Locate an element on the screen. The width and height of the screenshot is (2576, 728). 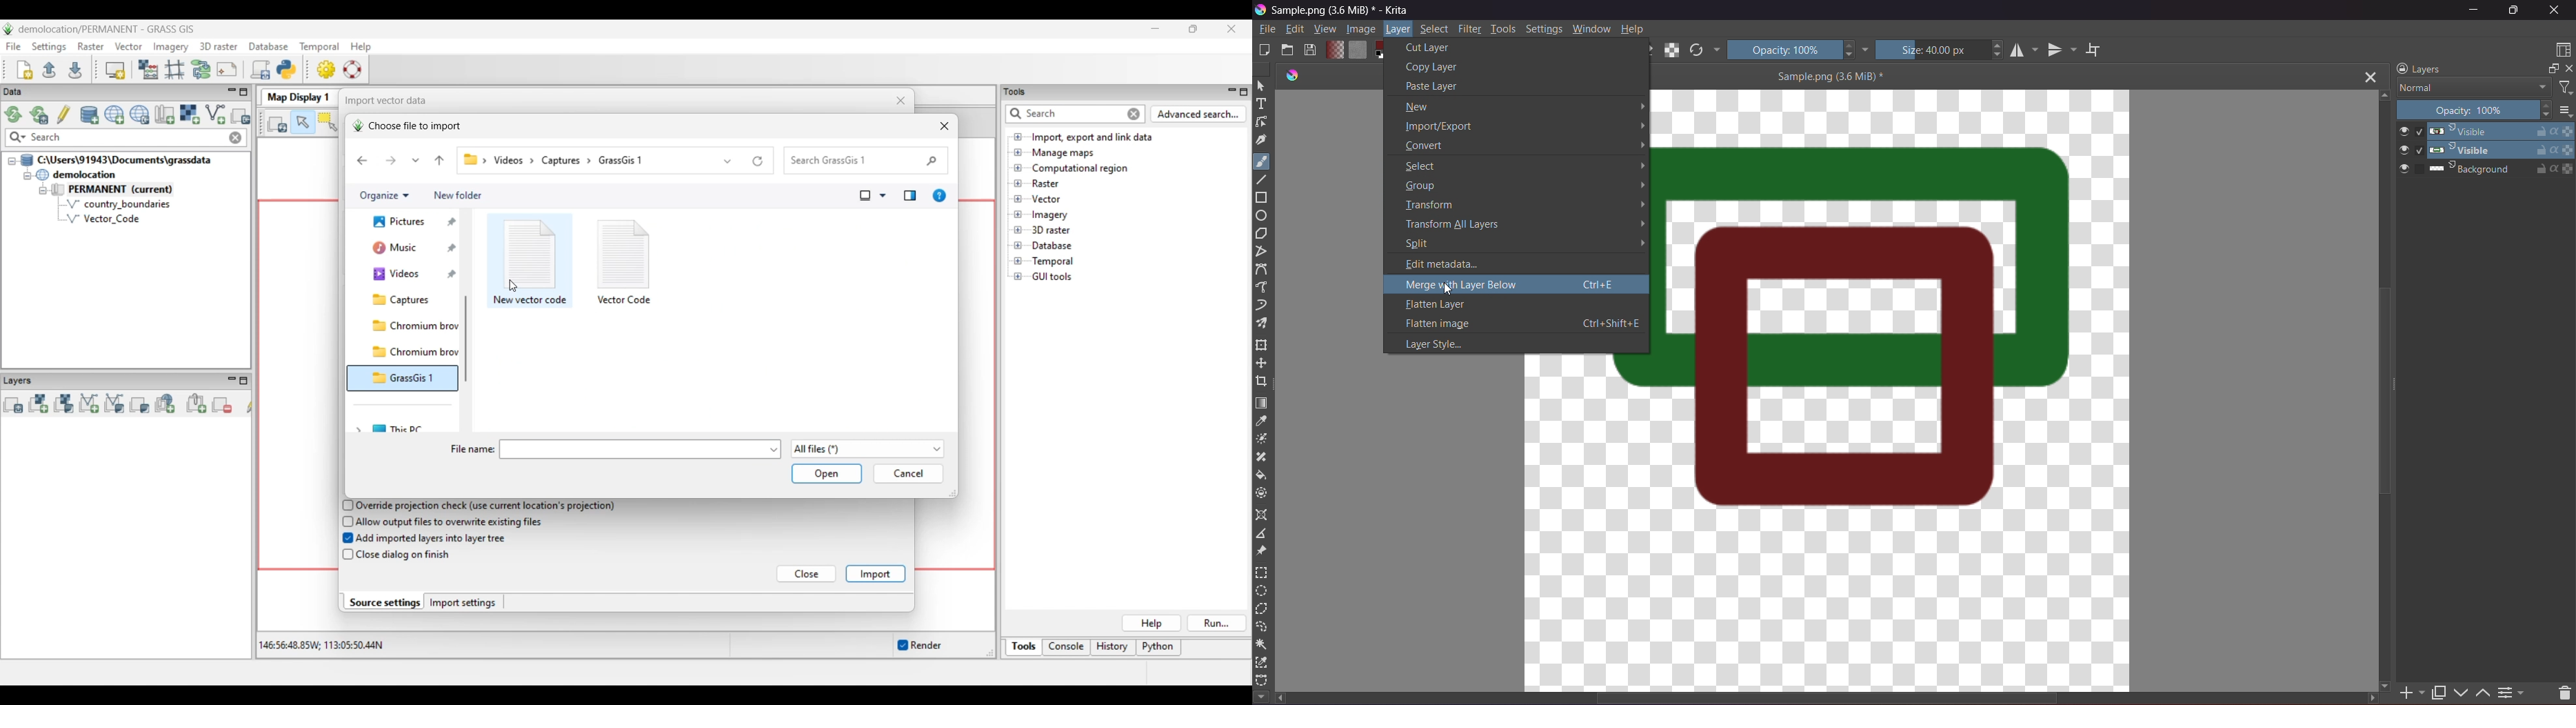
Reload is located at coordinates (1697, 50).